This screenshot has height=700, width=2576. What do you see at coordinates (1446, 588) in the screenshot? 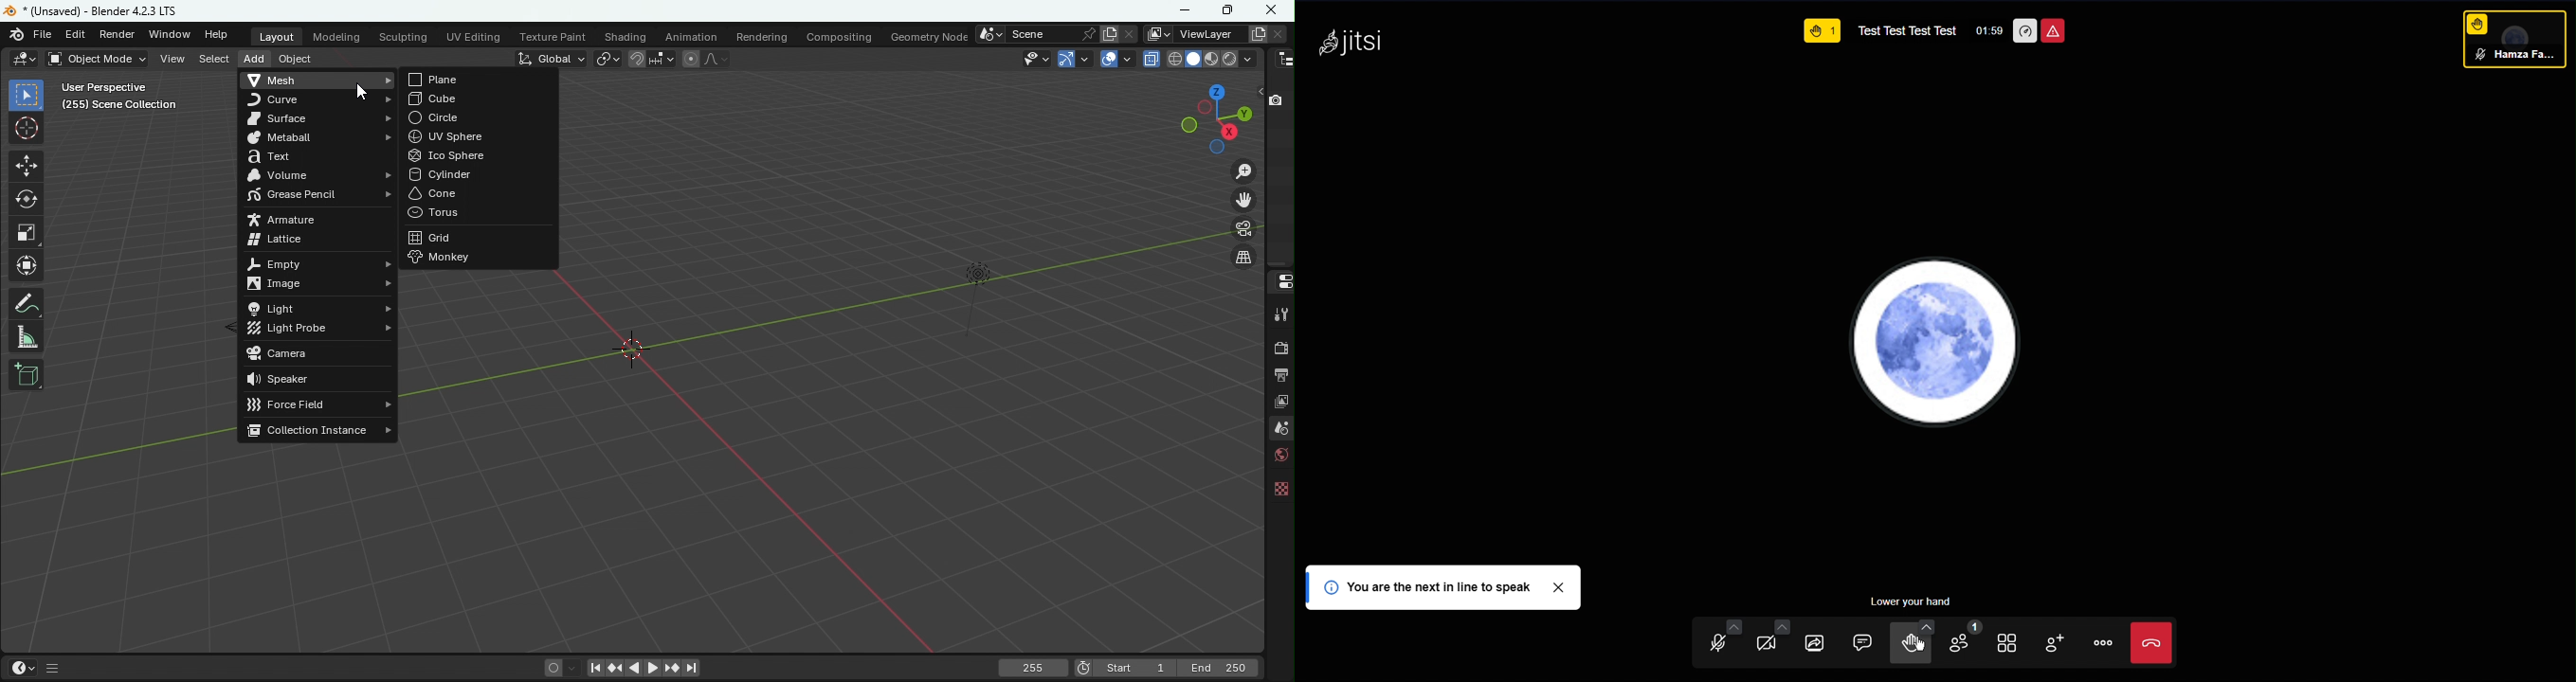
I see `You are the next in line to speak` at bounding box center [1446, 588].